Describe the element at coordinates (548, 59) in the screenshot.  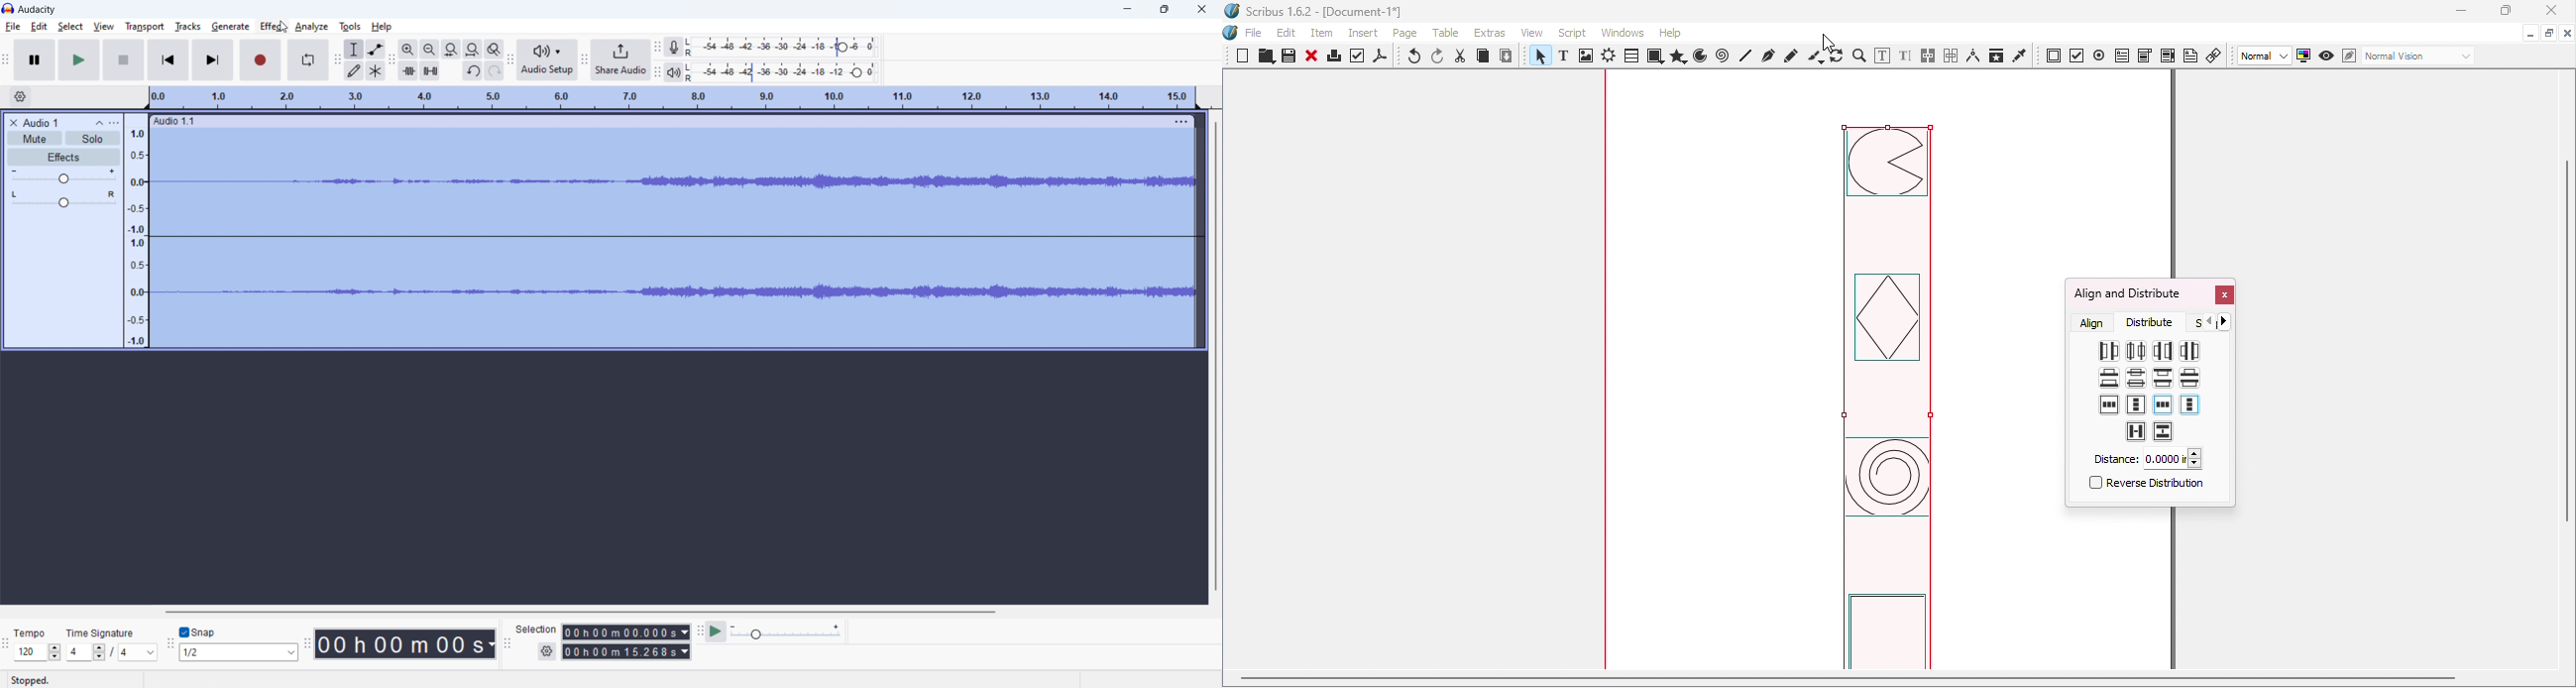
I see `audio setup` at that location.